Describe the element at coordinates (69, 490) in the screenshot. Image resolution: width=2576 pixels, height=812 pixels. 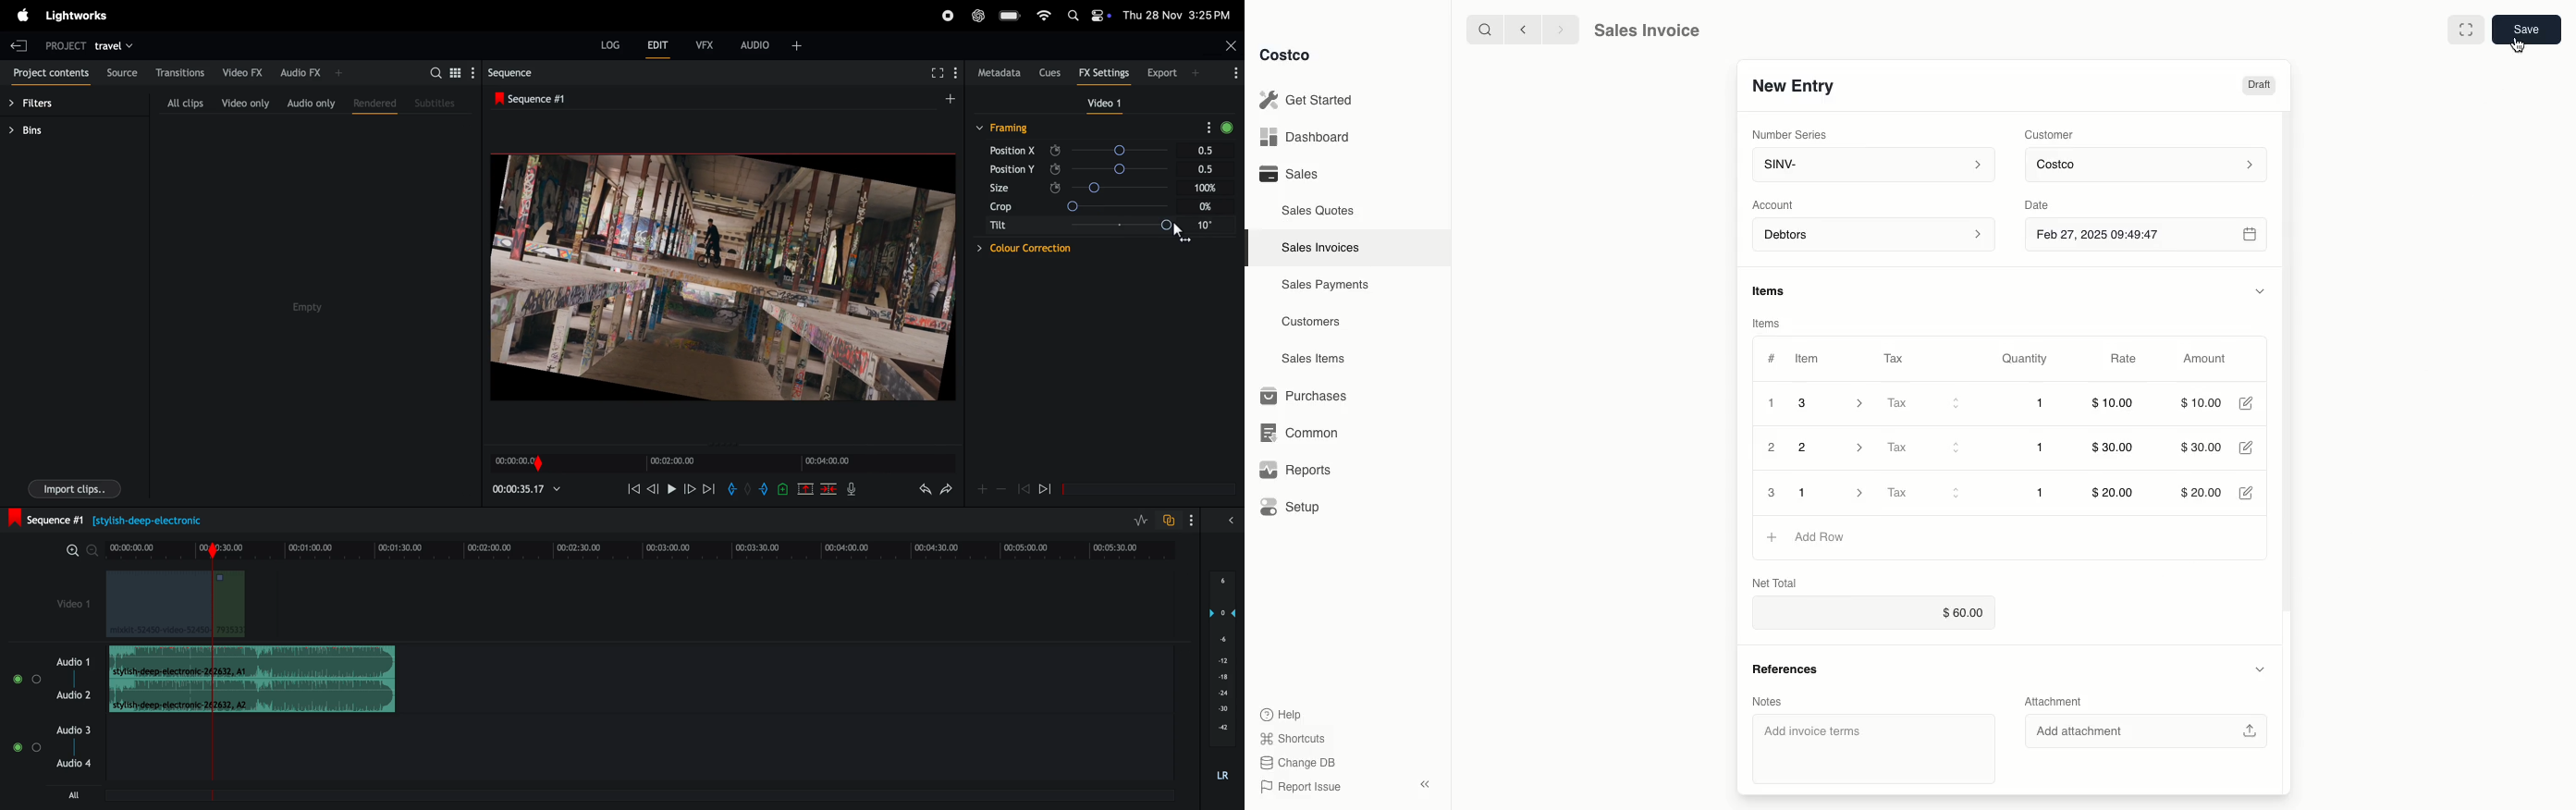
I see `import clips` at that location.